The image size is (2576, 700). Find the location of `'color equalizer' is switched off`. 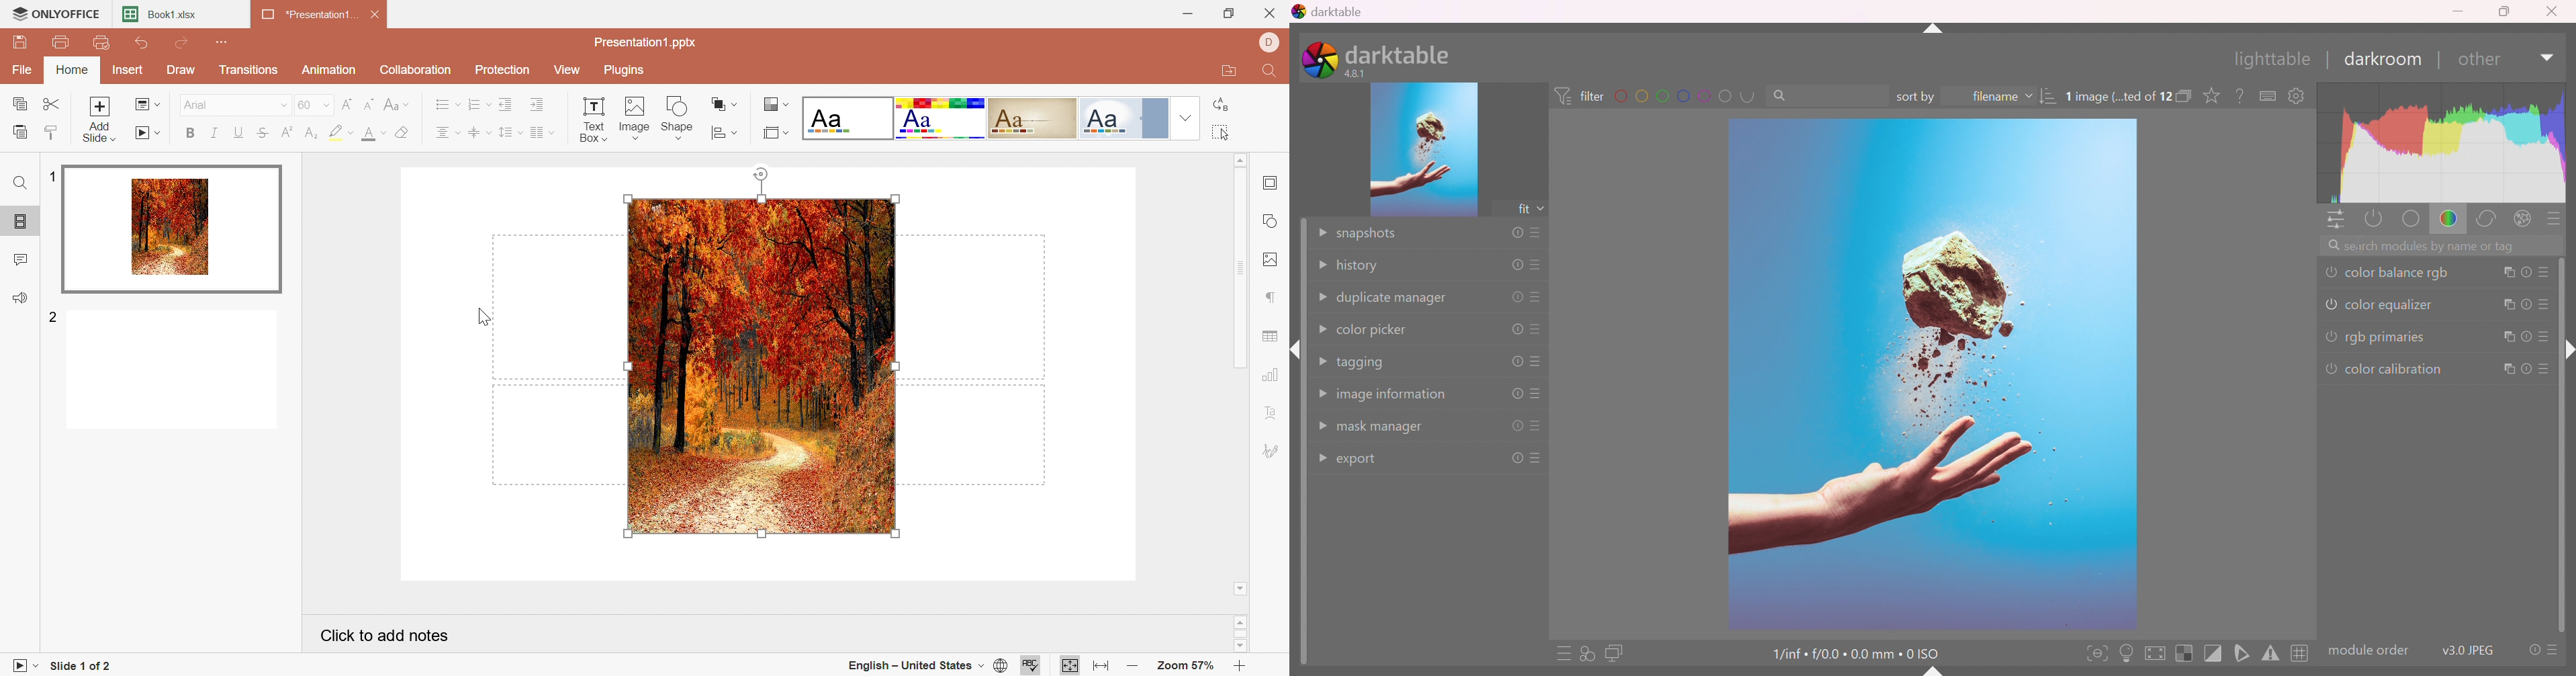

'color equalizer' is switched off is located at coordinates (2329, 302).